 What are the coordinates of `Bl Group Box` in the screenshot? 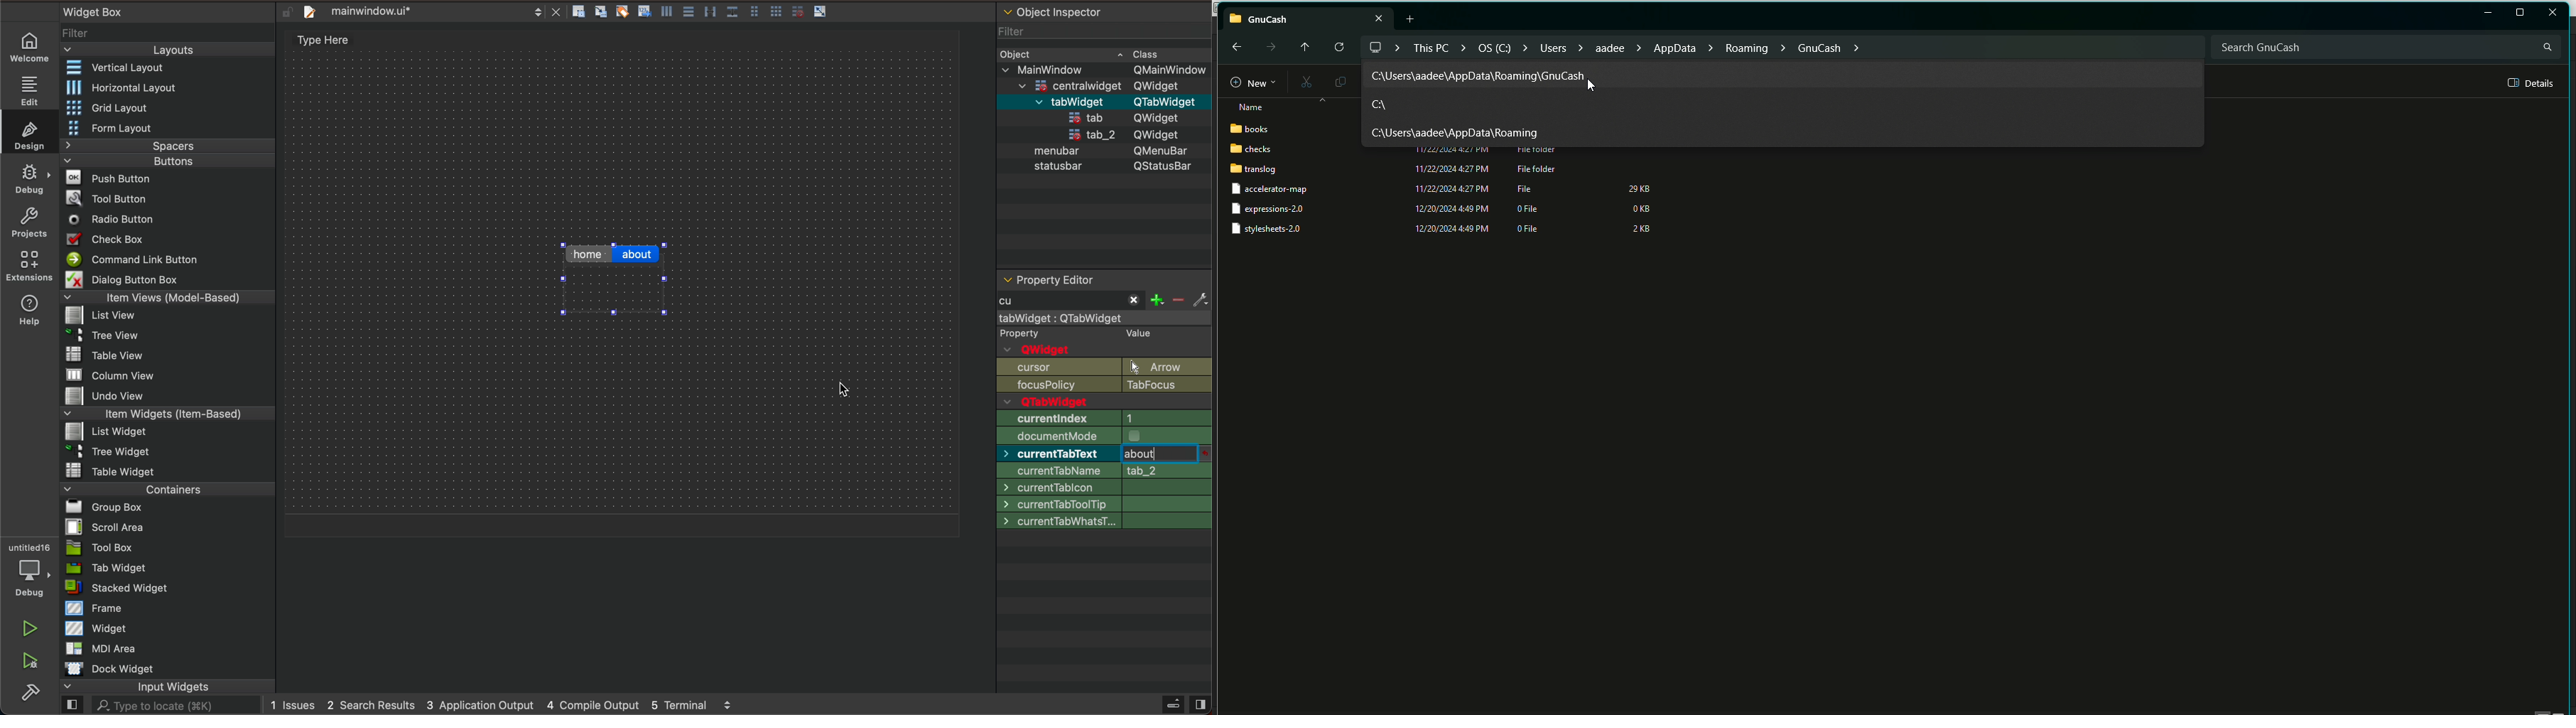 It's located at (104, 504).